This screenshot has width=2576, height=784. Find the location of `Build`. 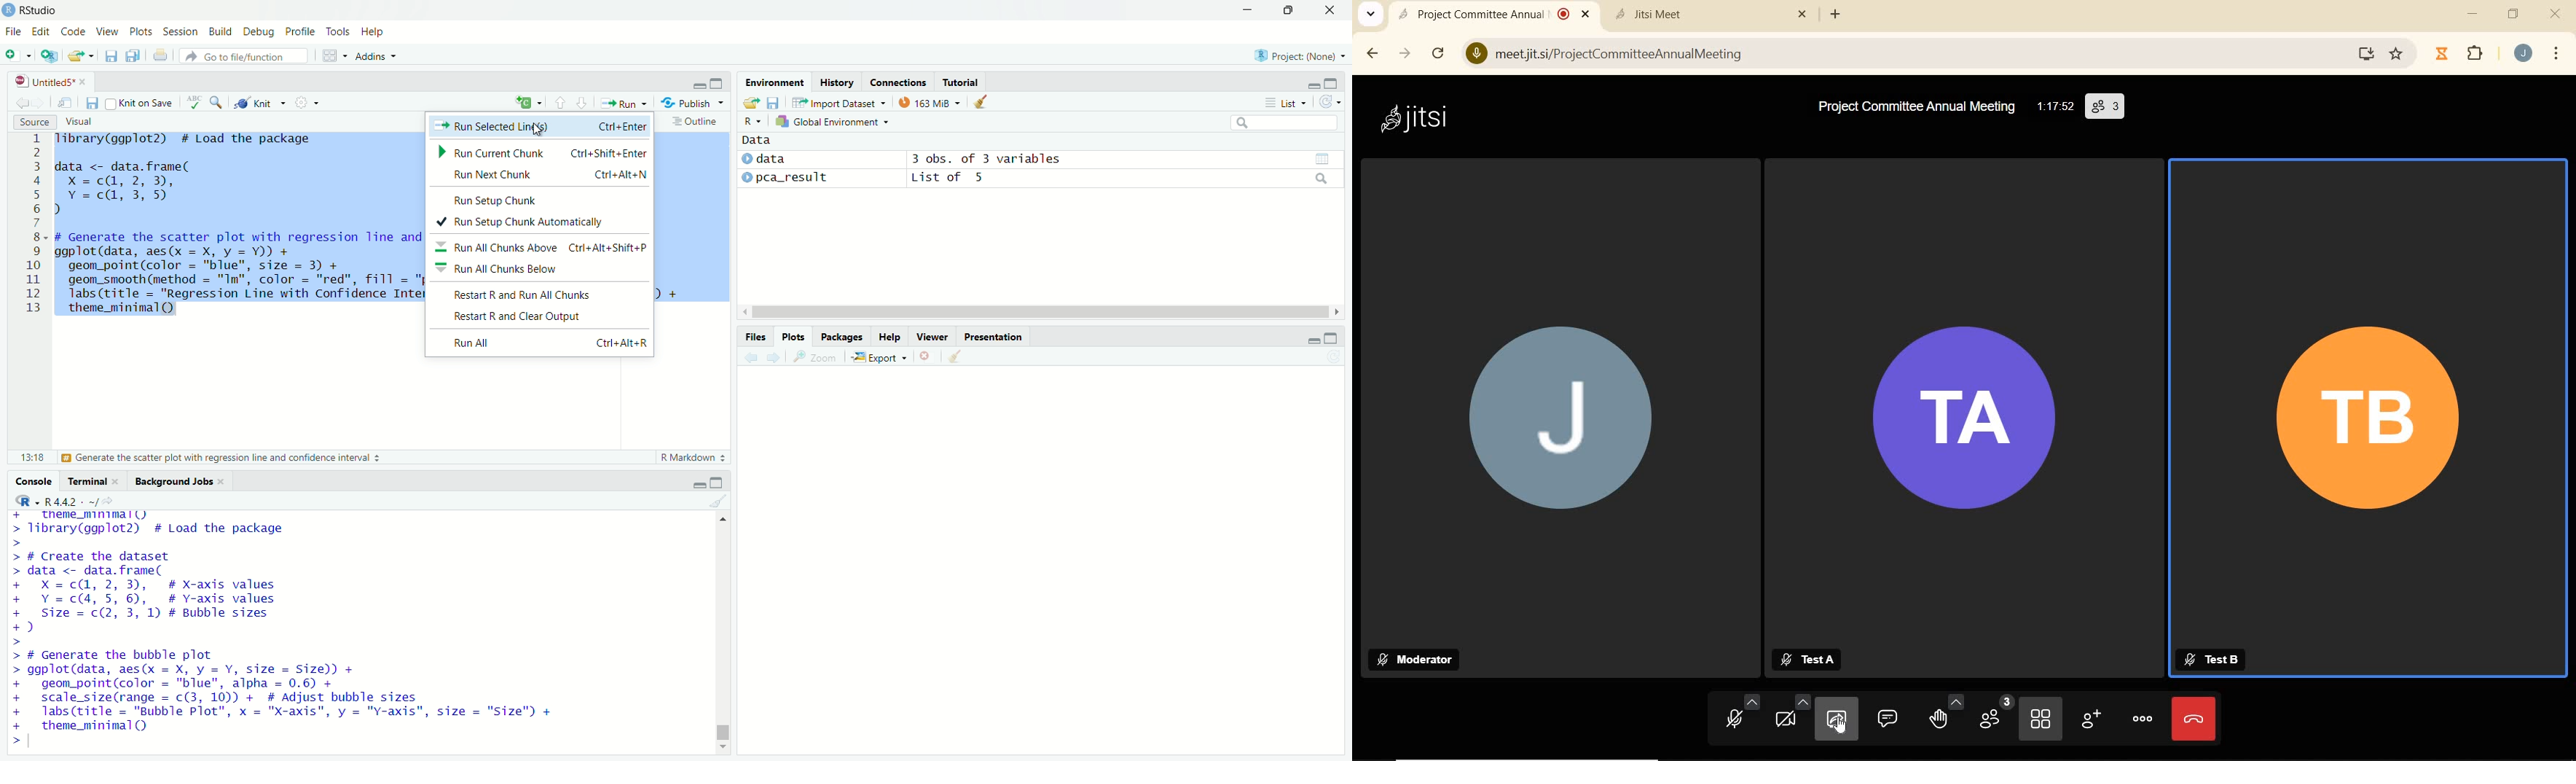

Build is located at coordinates (220, 31).